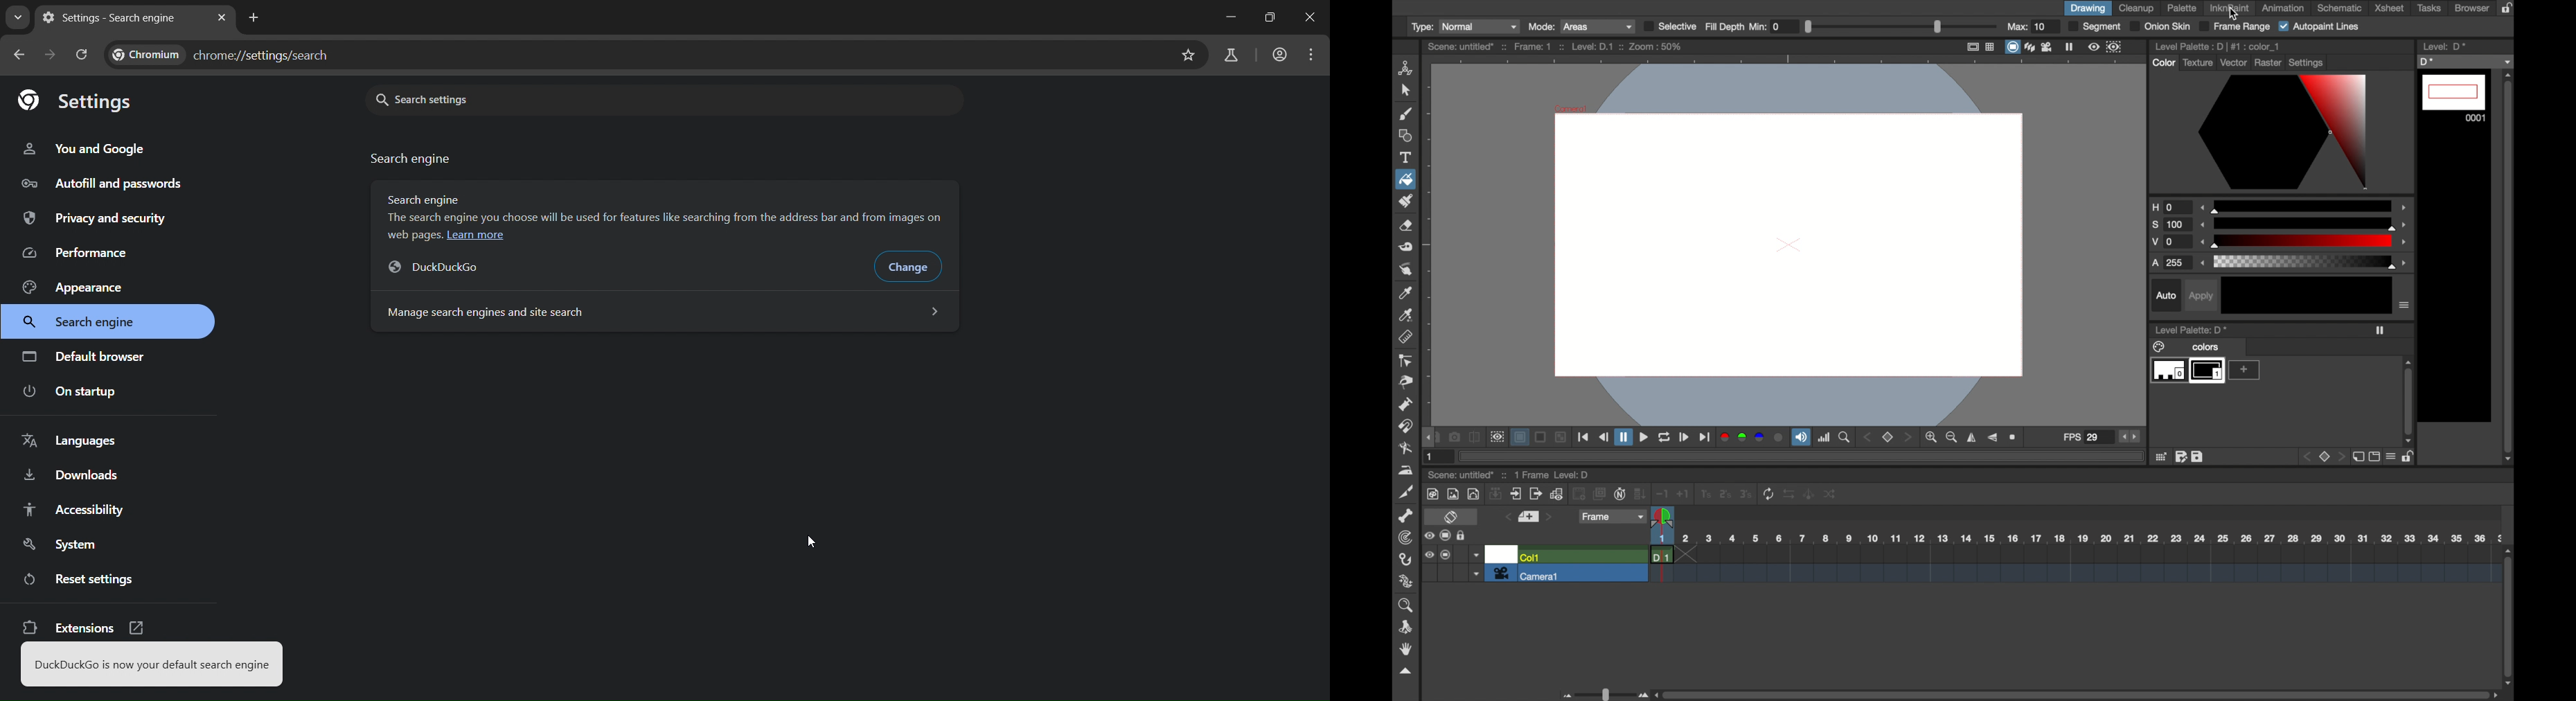 This screenshot has width=2576, height=728. Describe the element at coordinates (1527, 574) in the screenshot. I see `camera 1` at that location.